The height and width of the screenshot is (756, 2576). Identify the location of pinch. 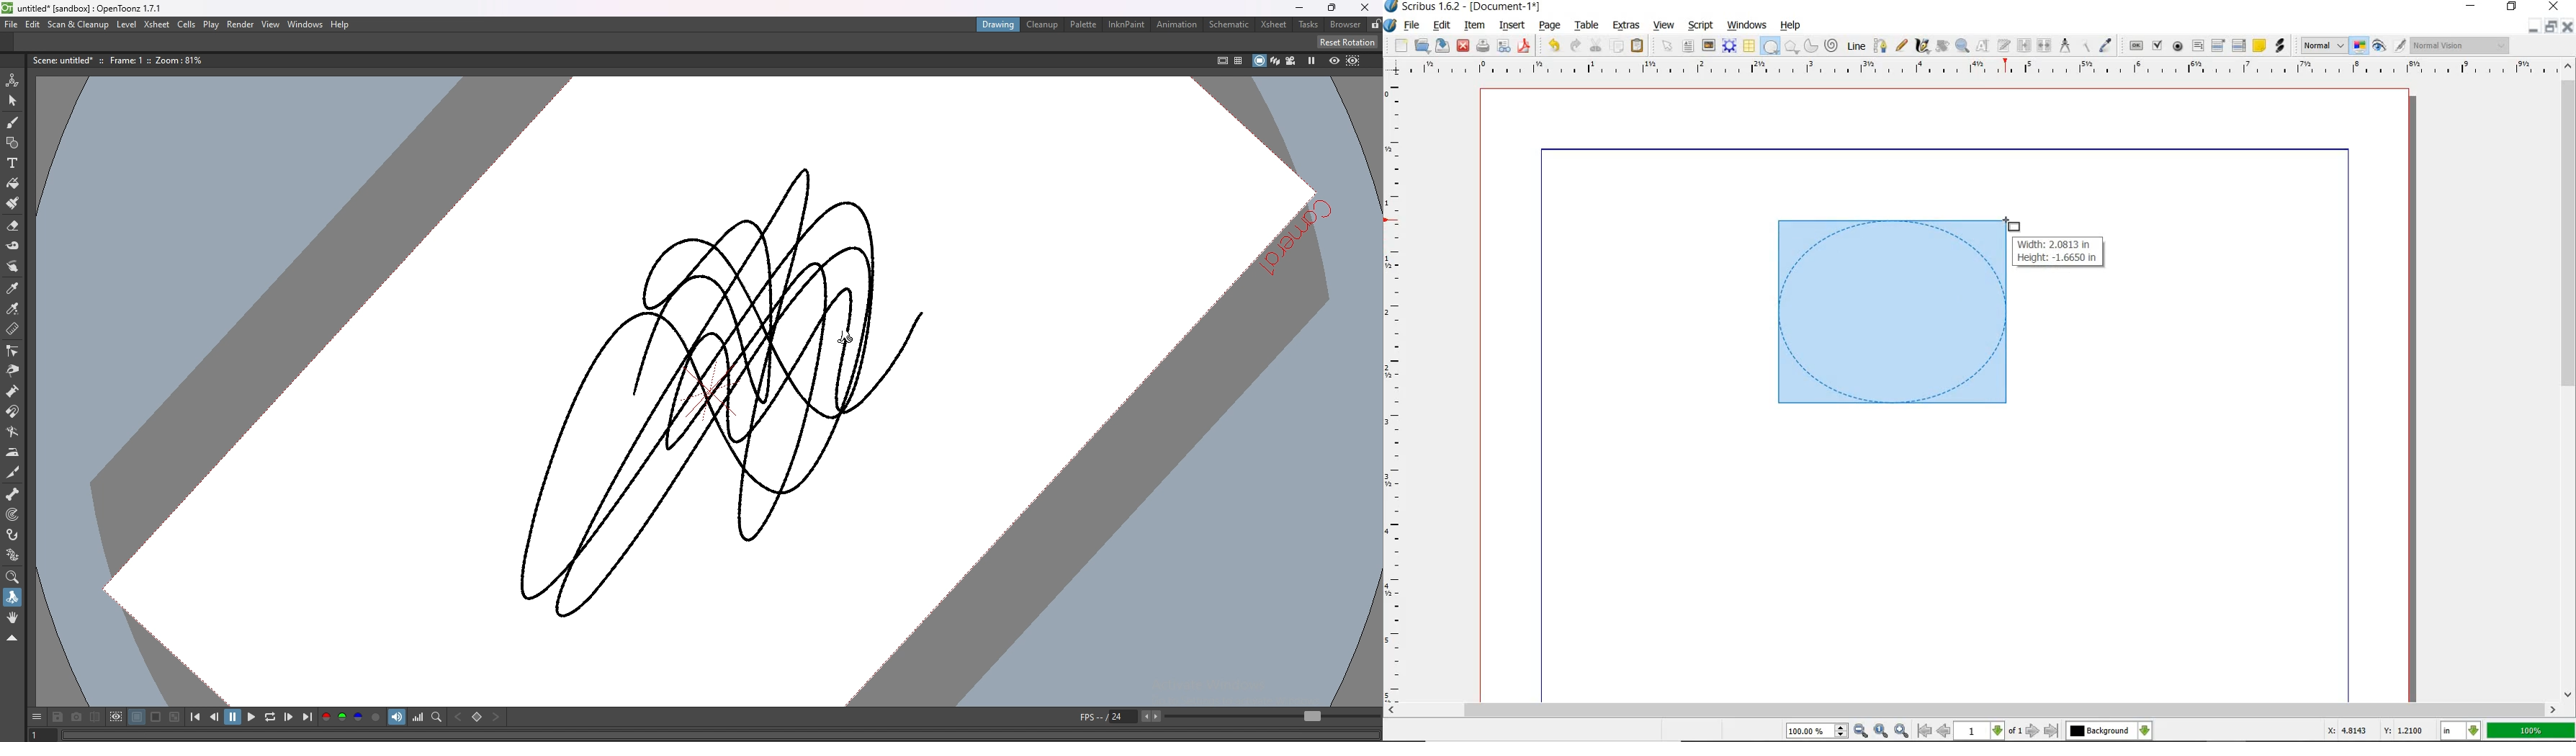
(14, 370).